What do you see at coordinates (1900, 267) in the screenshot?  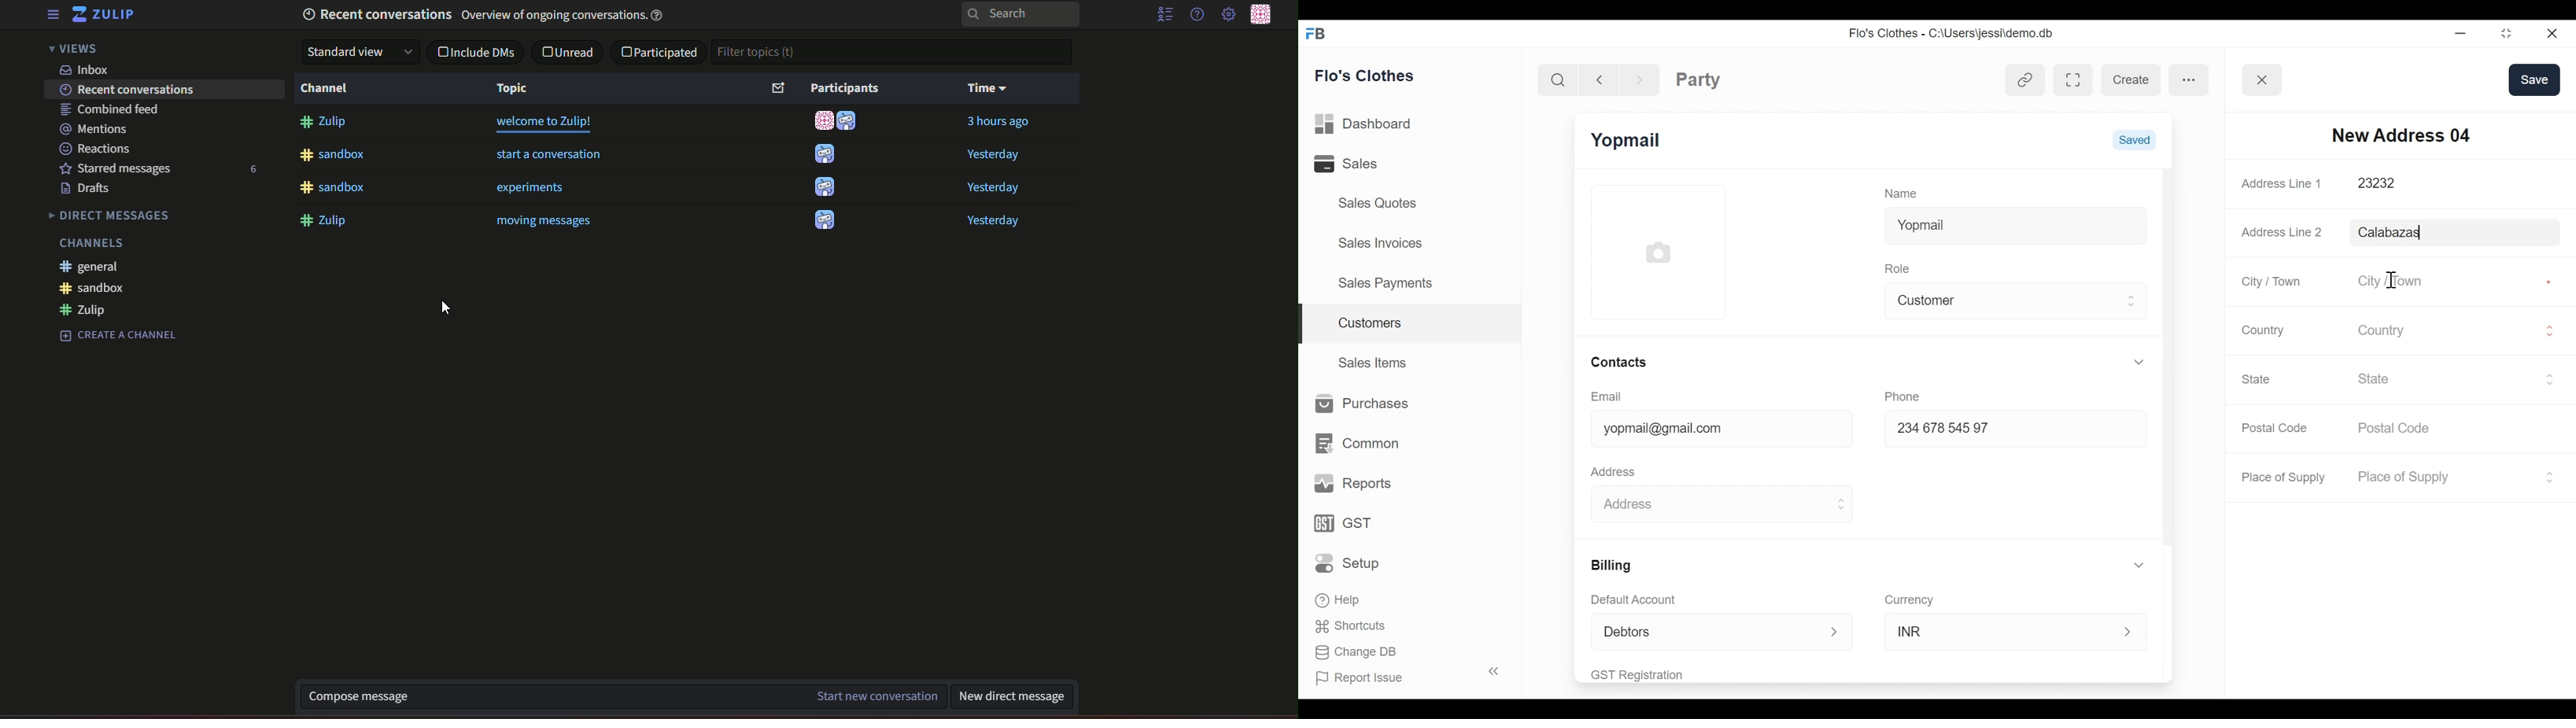 I see `Role` at bounding box center [1900, 267].